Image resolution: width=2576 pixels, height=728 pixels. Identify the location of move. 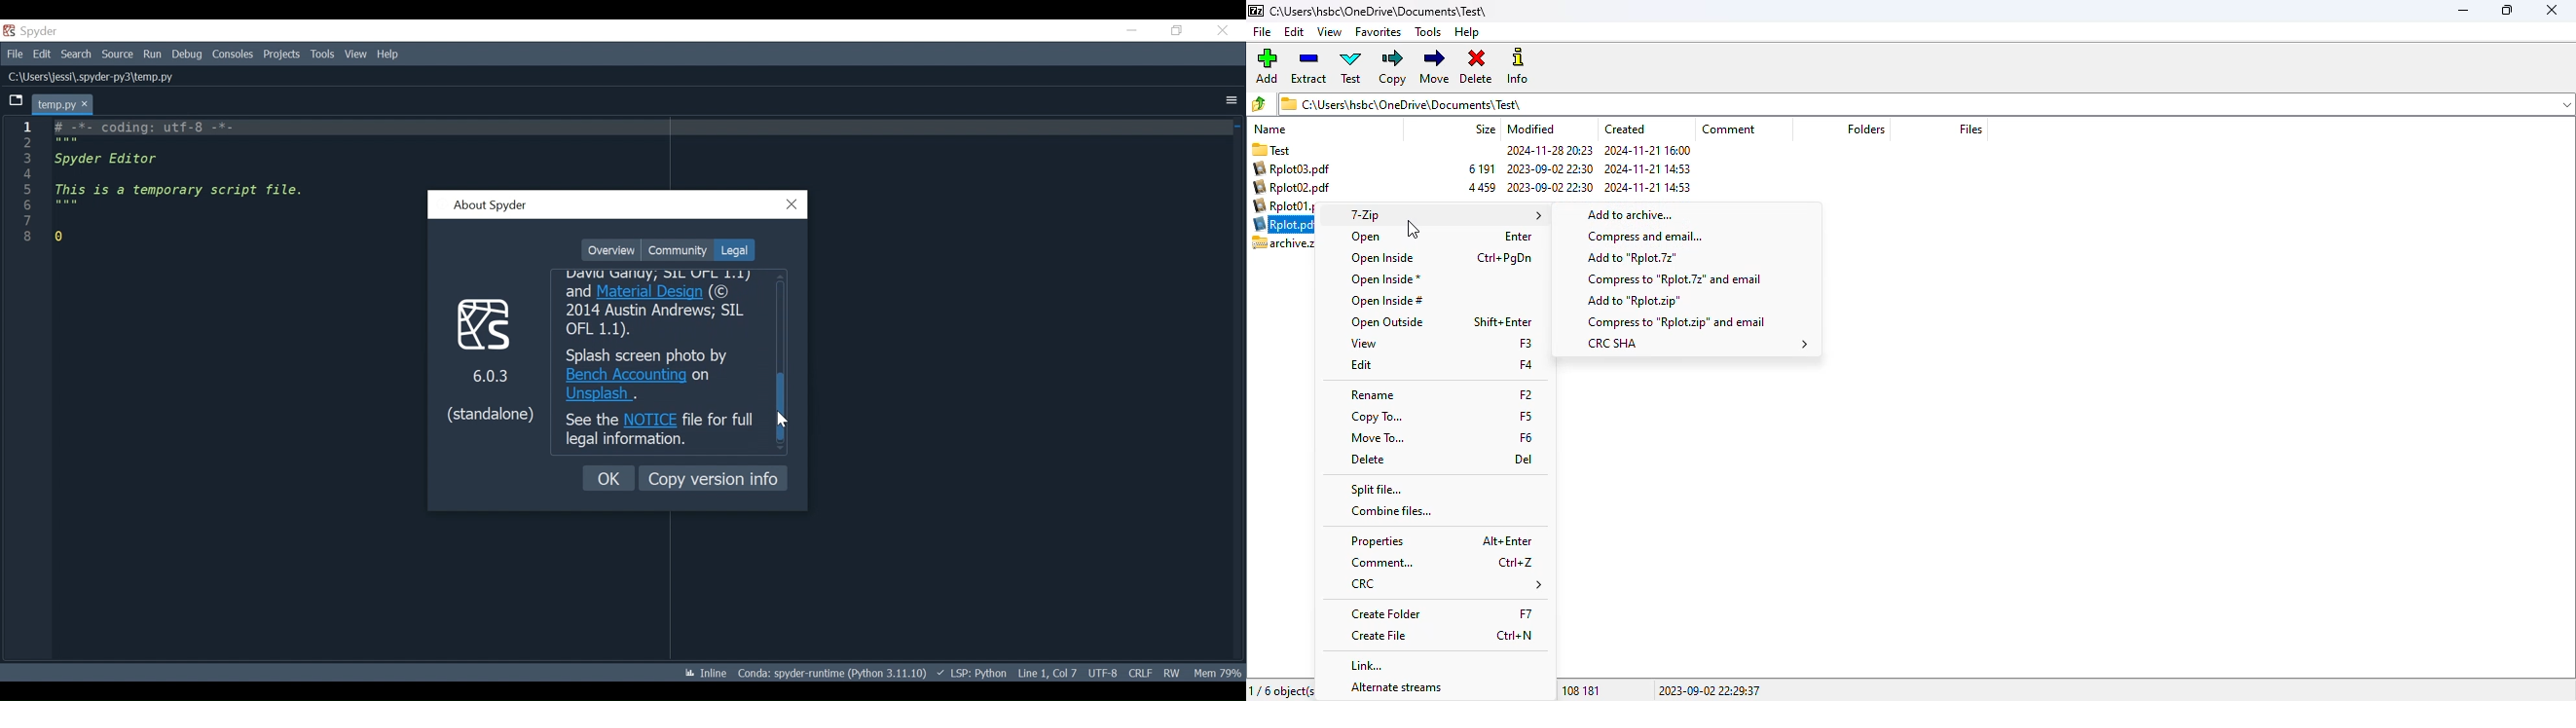
(1436, 66).